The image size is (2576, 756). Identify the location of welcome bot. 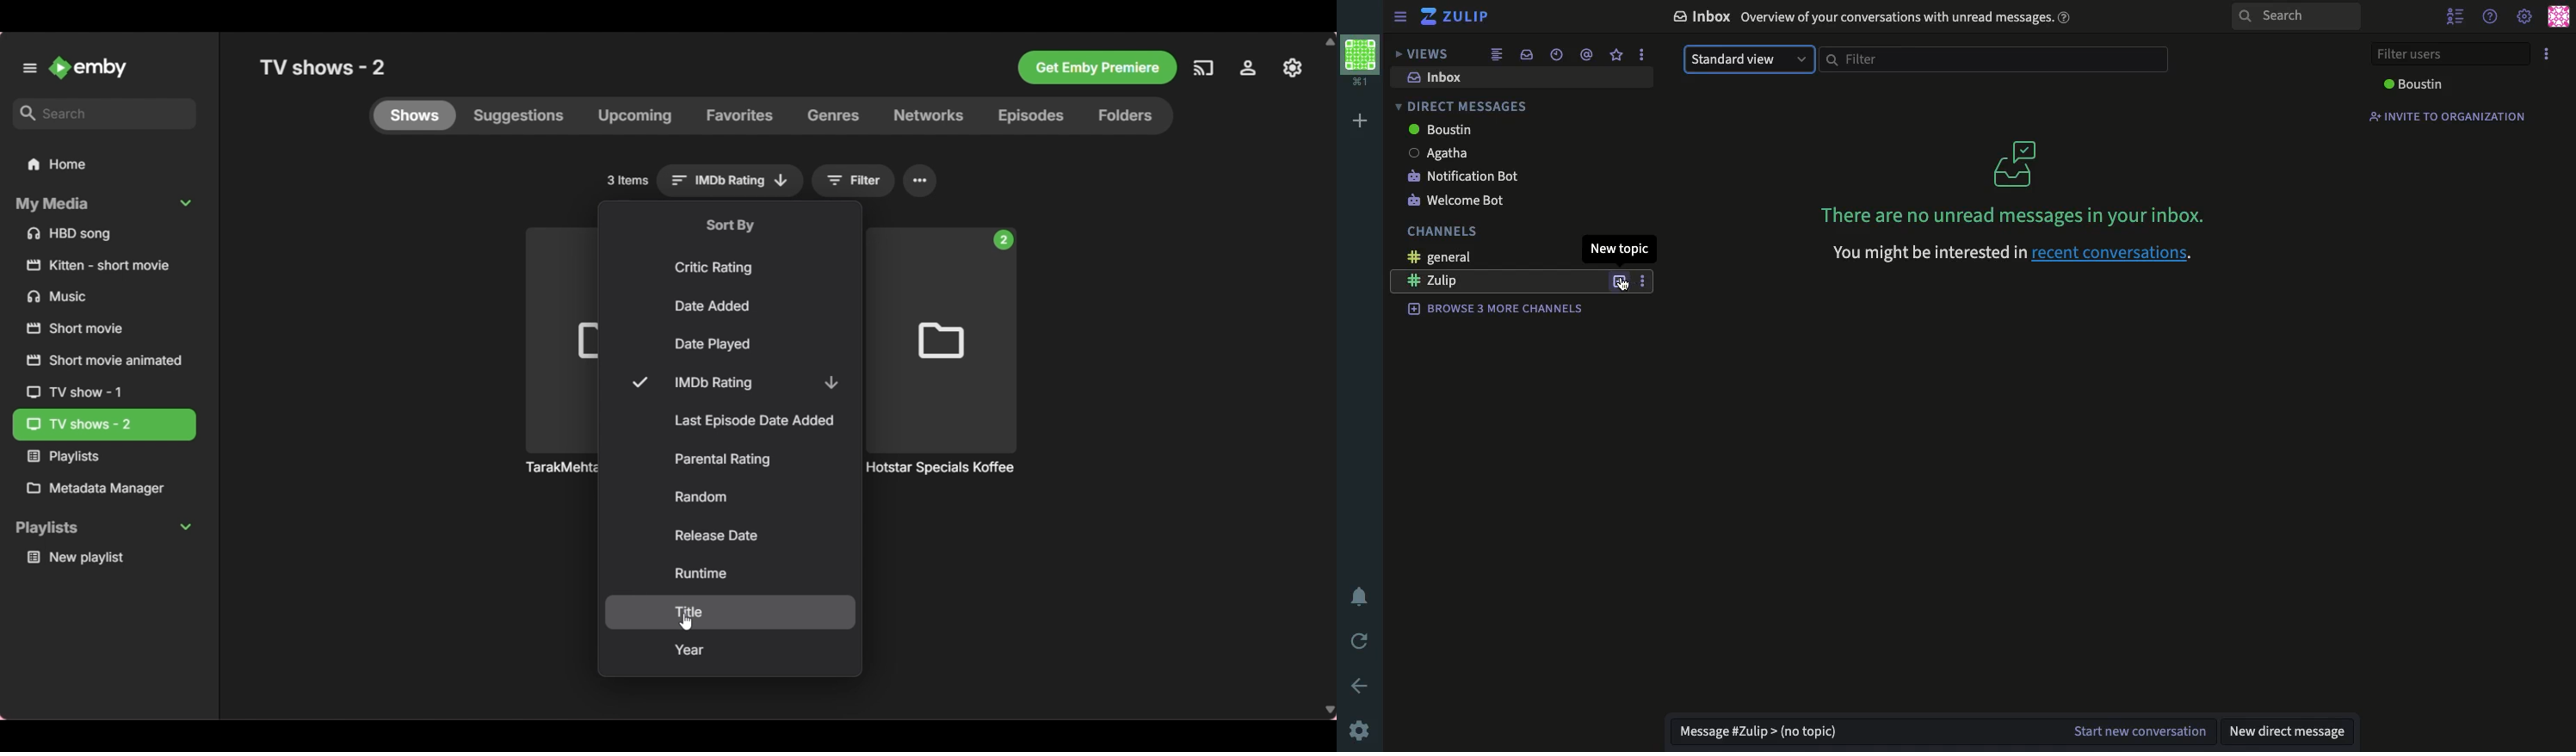
(1458, 201).